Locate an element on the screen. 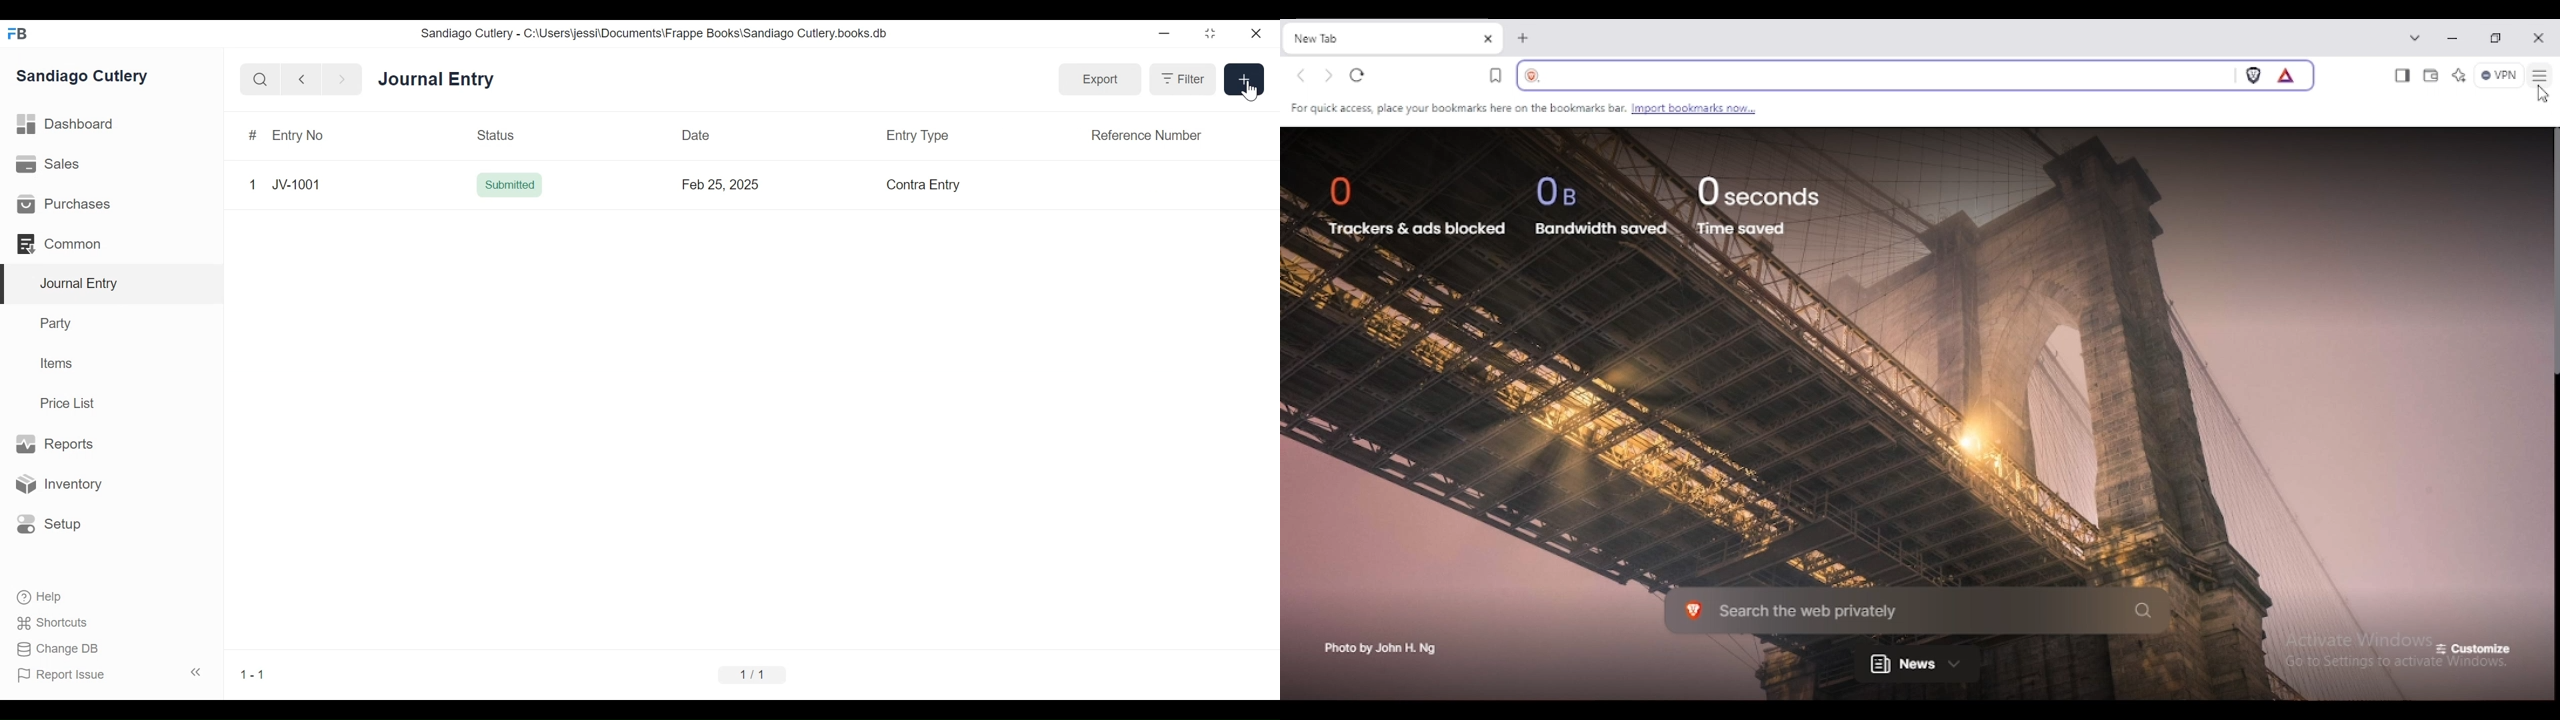 This screenshot has height=728, width=2576. Navigate Forward is located at coordinates (343, 79).